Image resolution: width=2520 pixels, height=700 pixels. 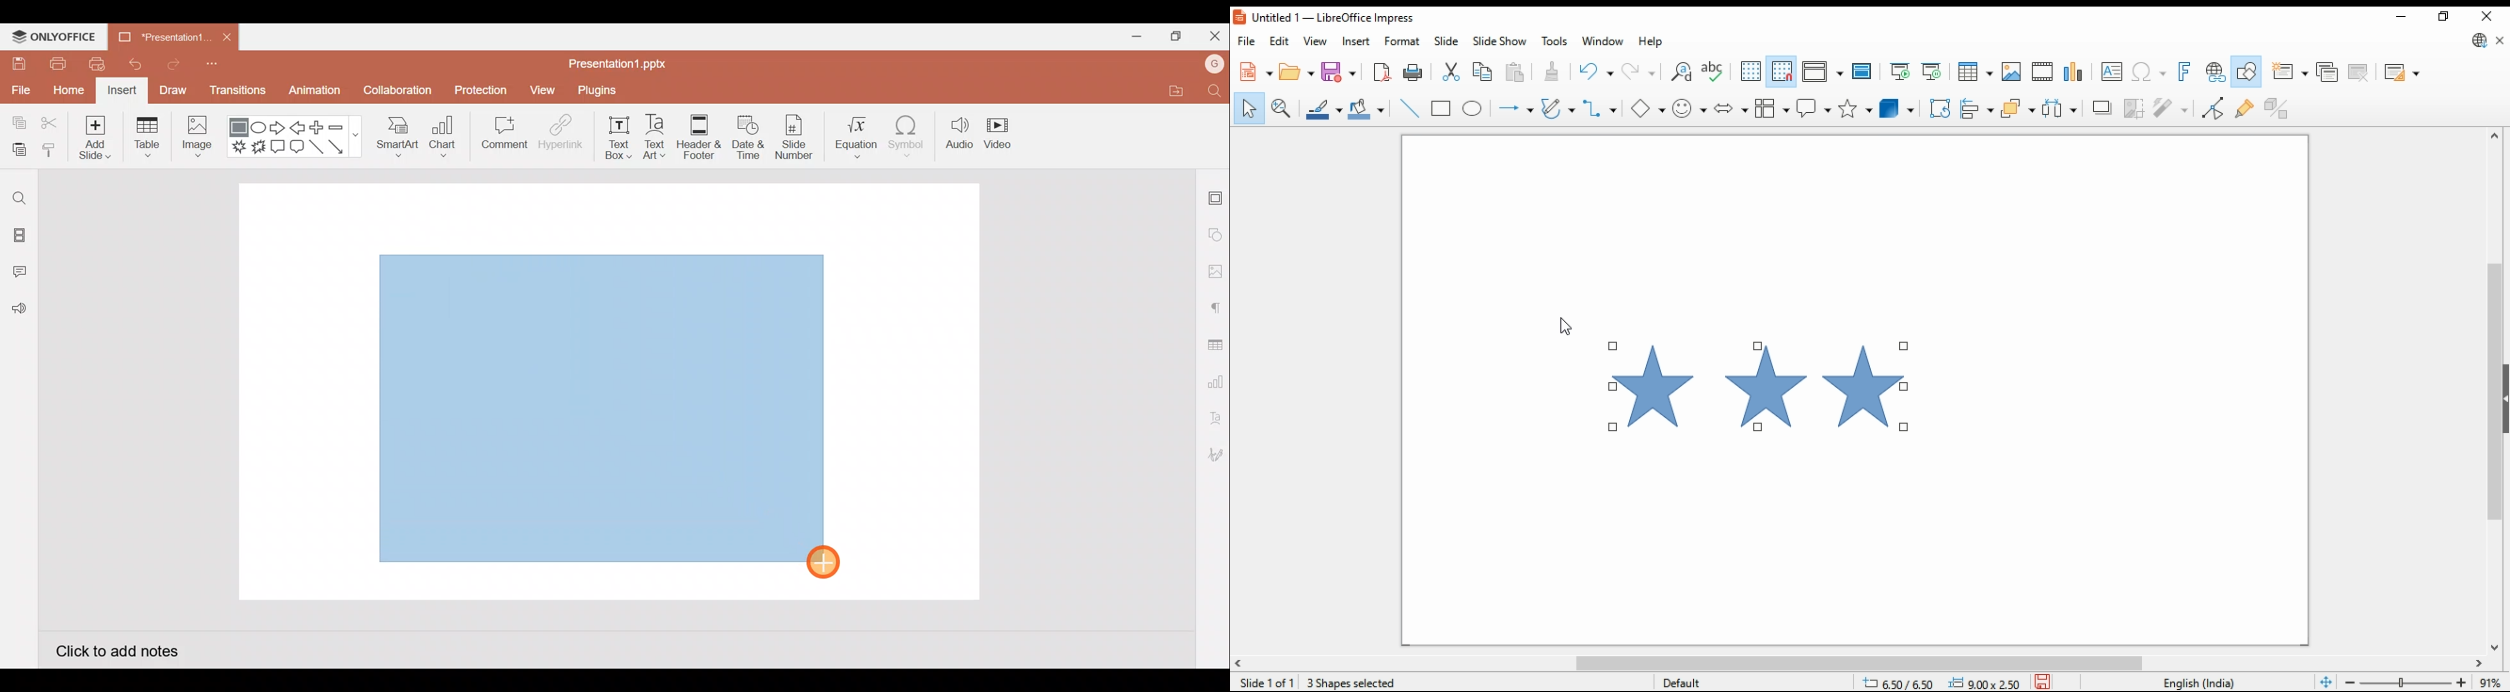 I want to click on new, so click(x=1253, y=71).